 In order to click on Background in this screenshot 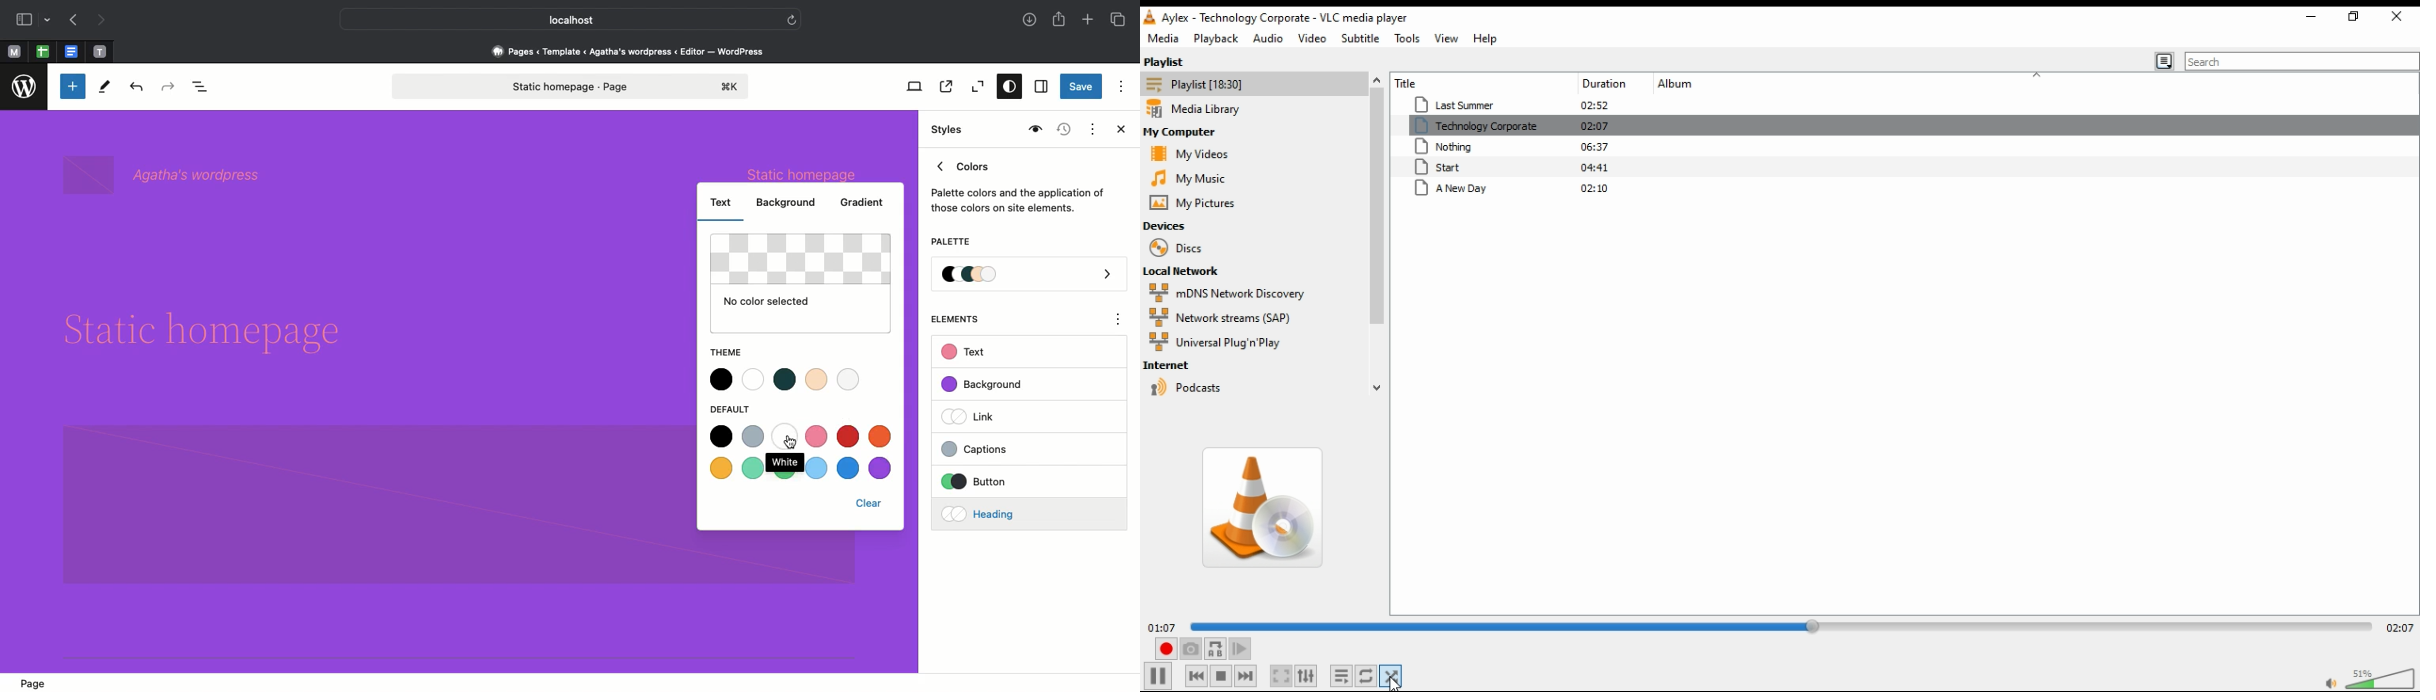, I will do `click(990, 385)`.